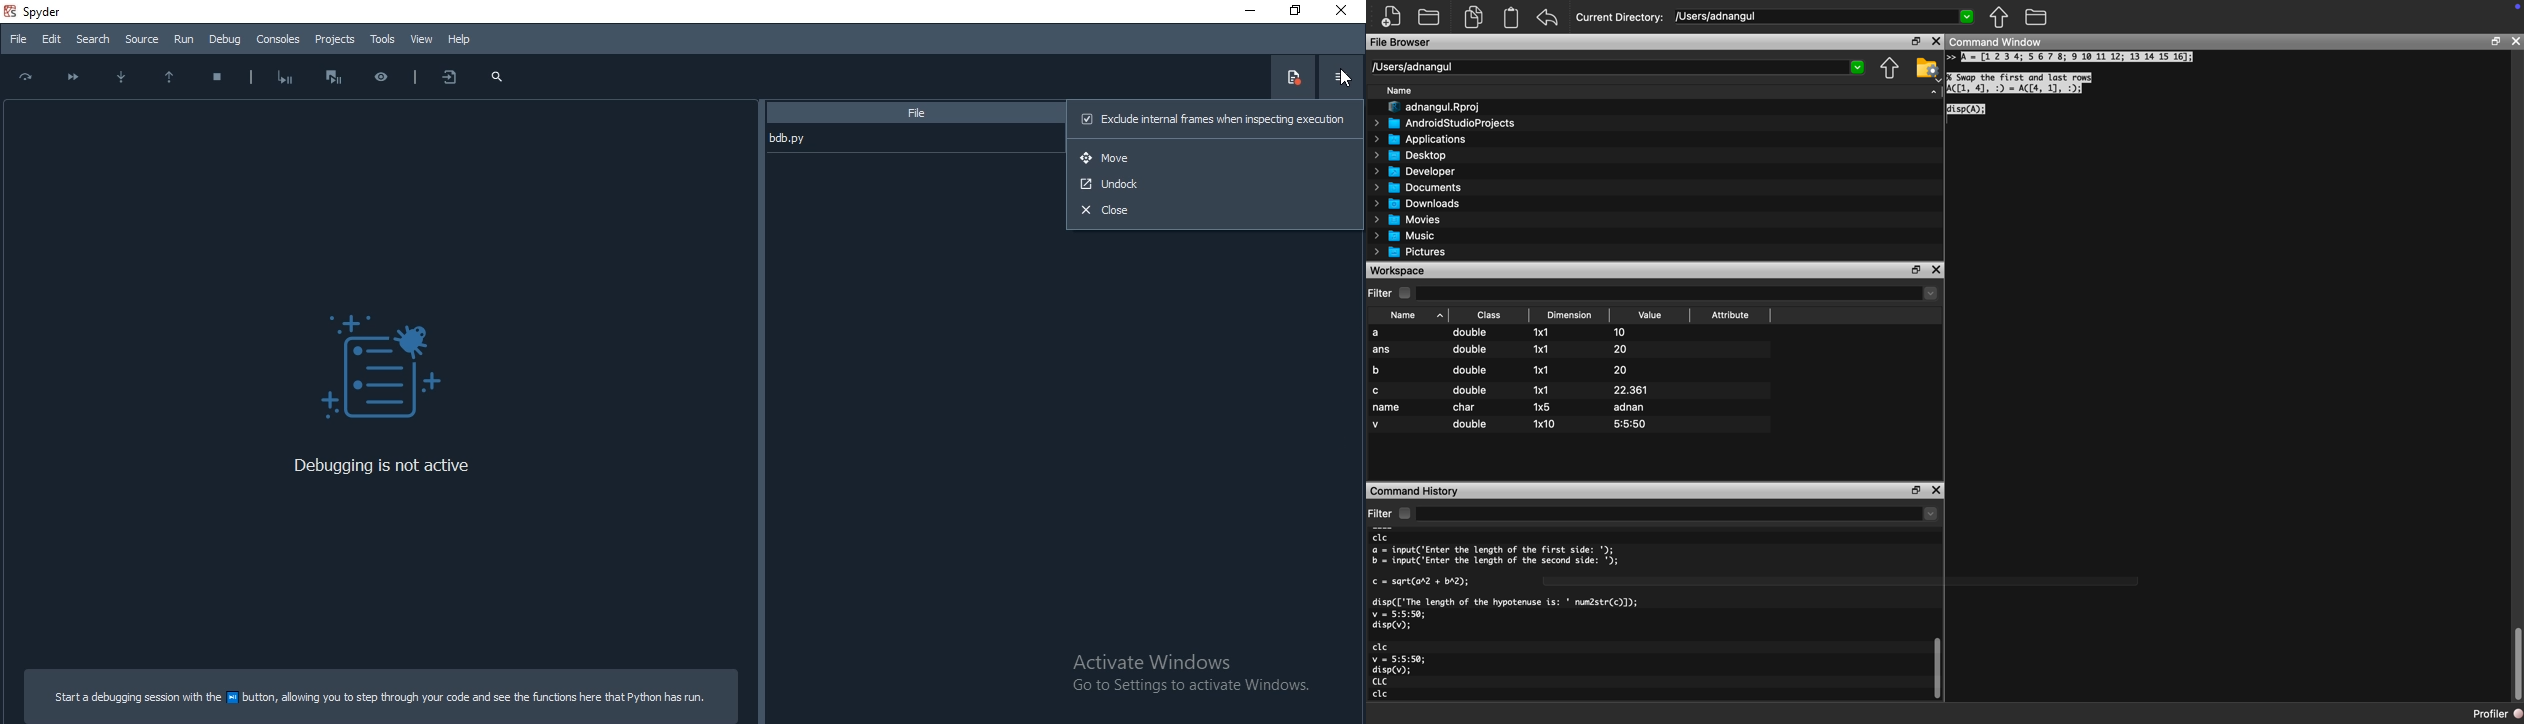 Image resolution: width=2548 pixels, height=728 pixels. What do you see at coordinates (285, 78) in the screenshot?
I see `Start debugging after last error` at bounding box center [285, 78].